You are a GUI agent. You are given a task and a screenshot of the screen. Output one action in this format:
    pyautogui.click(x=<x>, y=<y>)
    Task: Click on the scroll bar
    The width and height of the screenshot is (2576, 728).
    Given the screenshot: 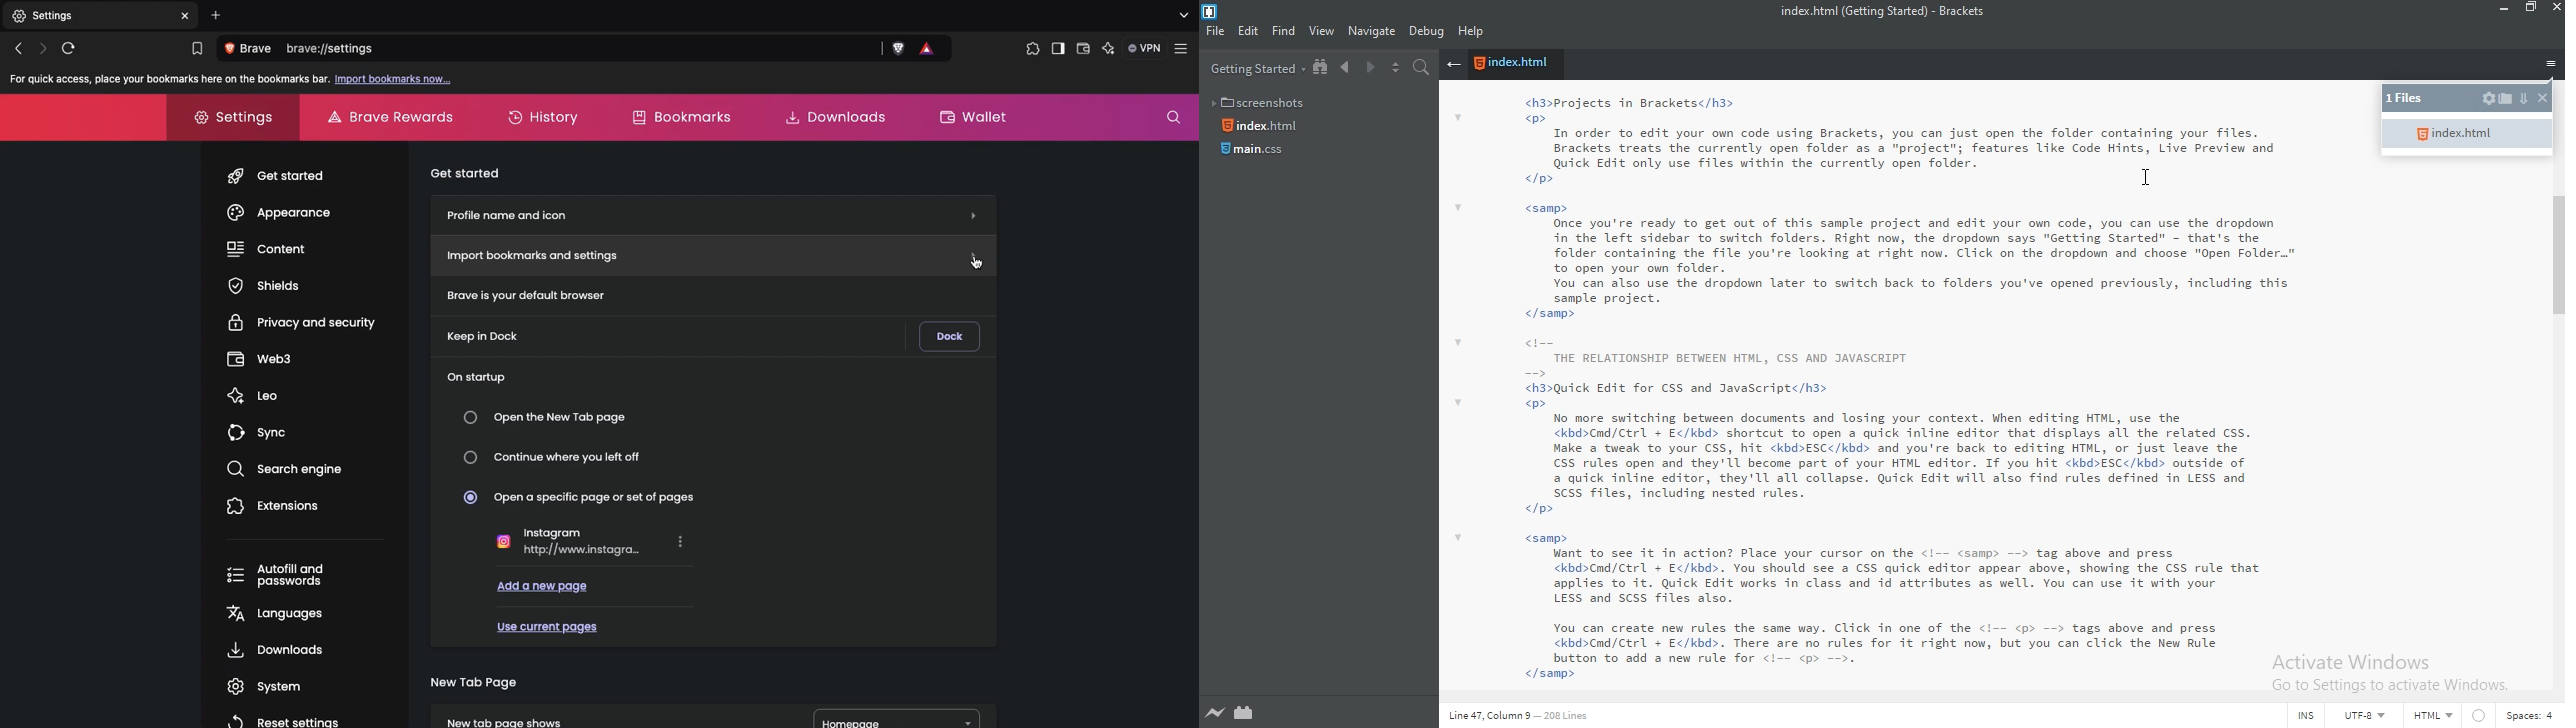 What is the action you would take?
    pyautogui.click(x=2556, y=255)
    